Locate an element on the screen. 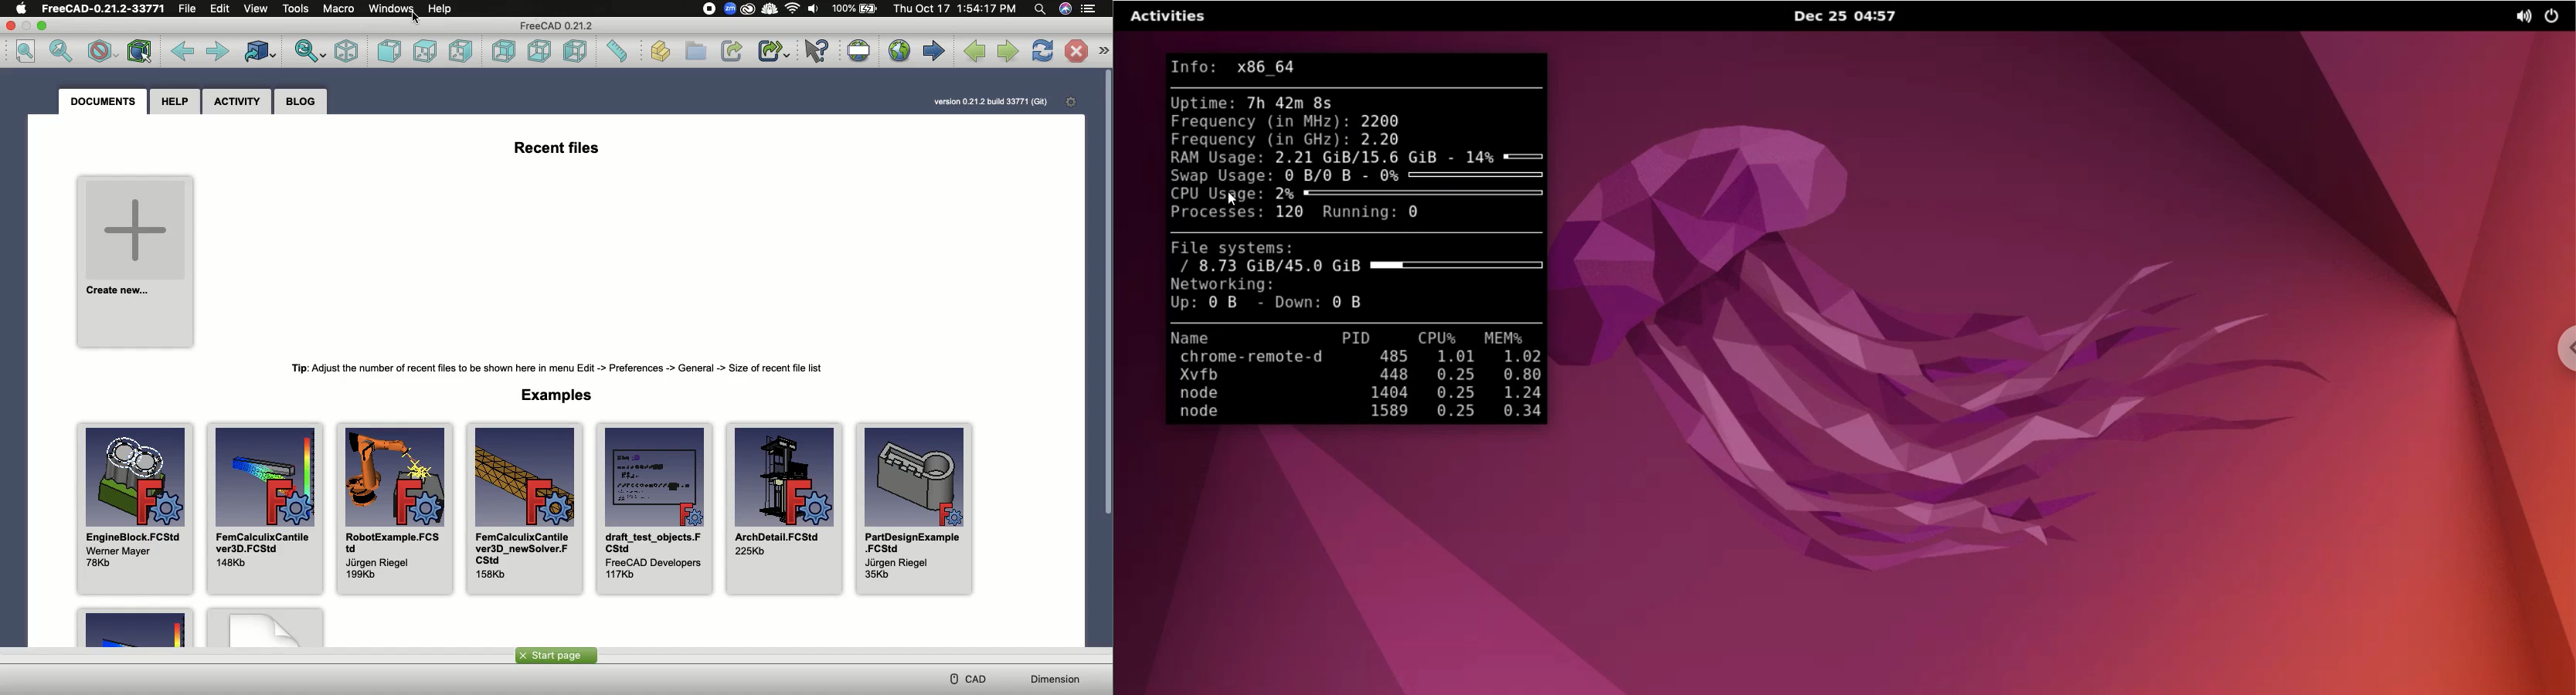 This screenshot has width=2576, height=700. Forward is located at coordinates (218, 53).